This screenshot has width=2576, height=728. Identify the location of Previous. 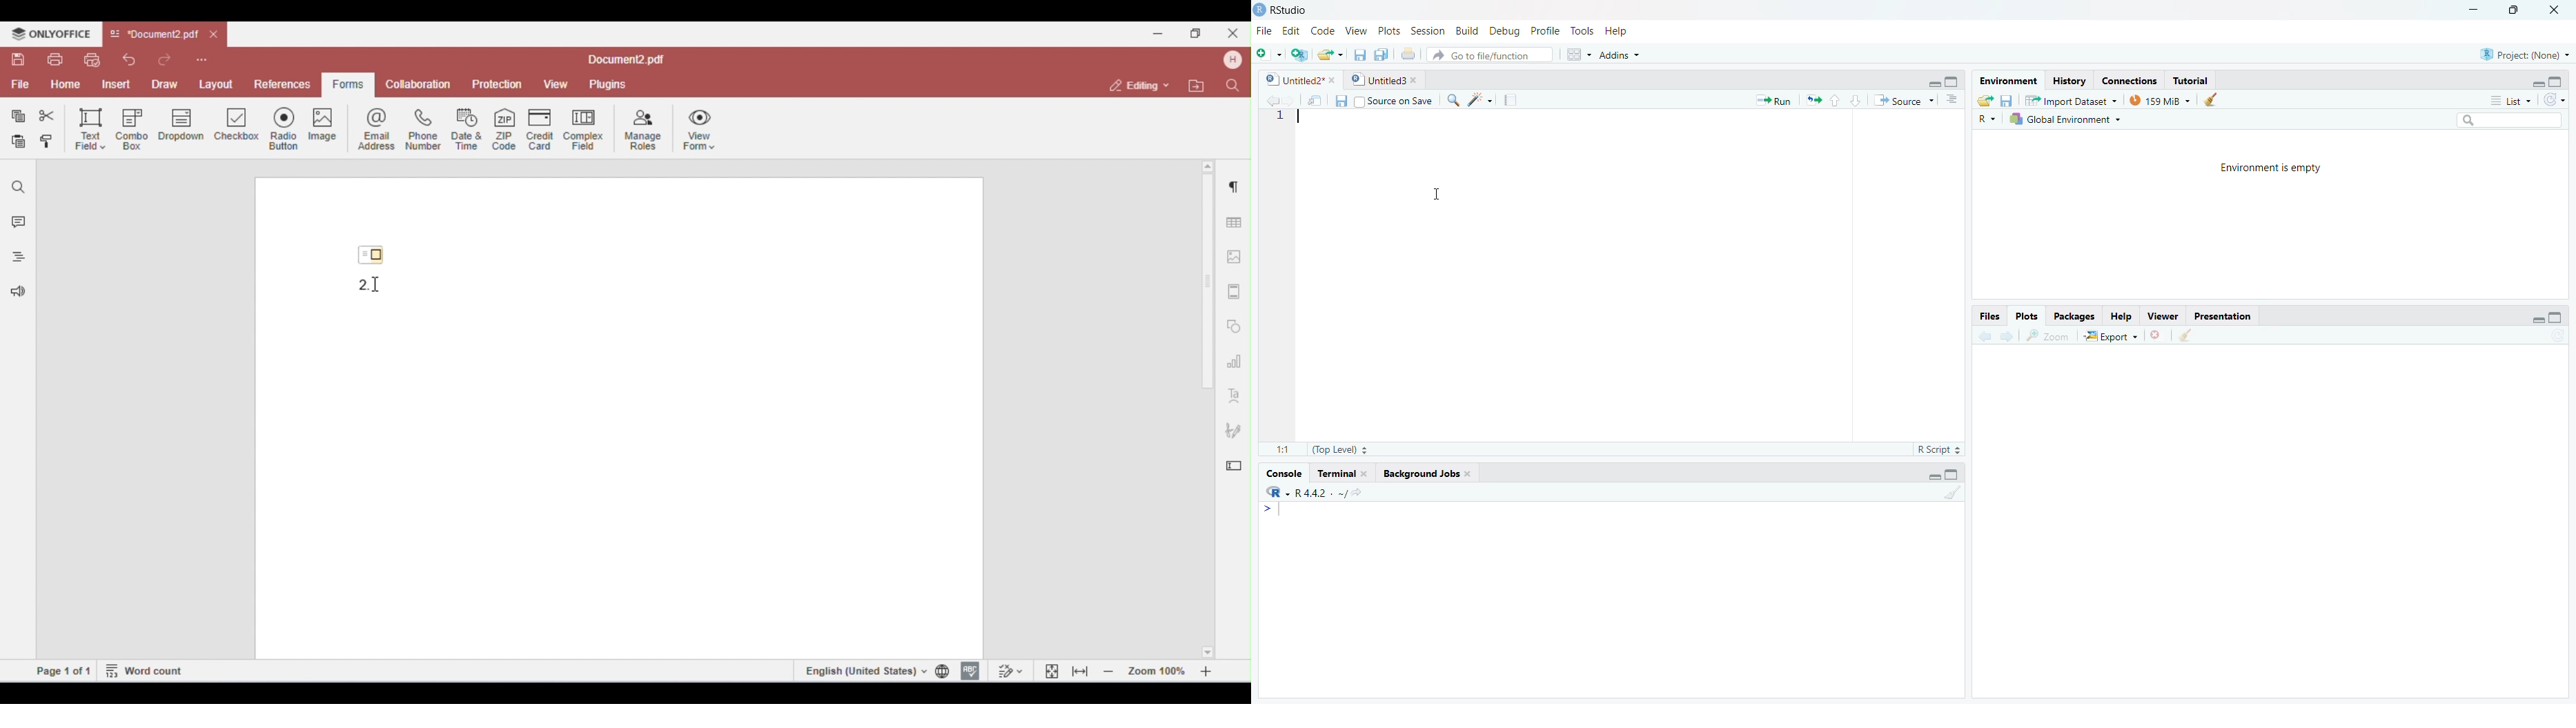
(1270, 101).